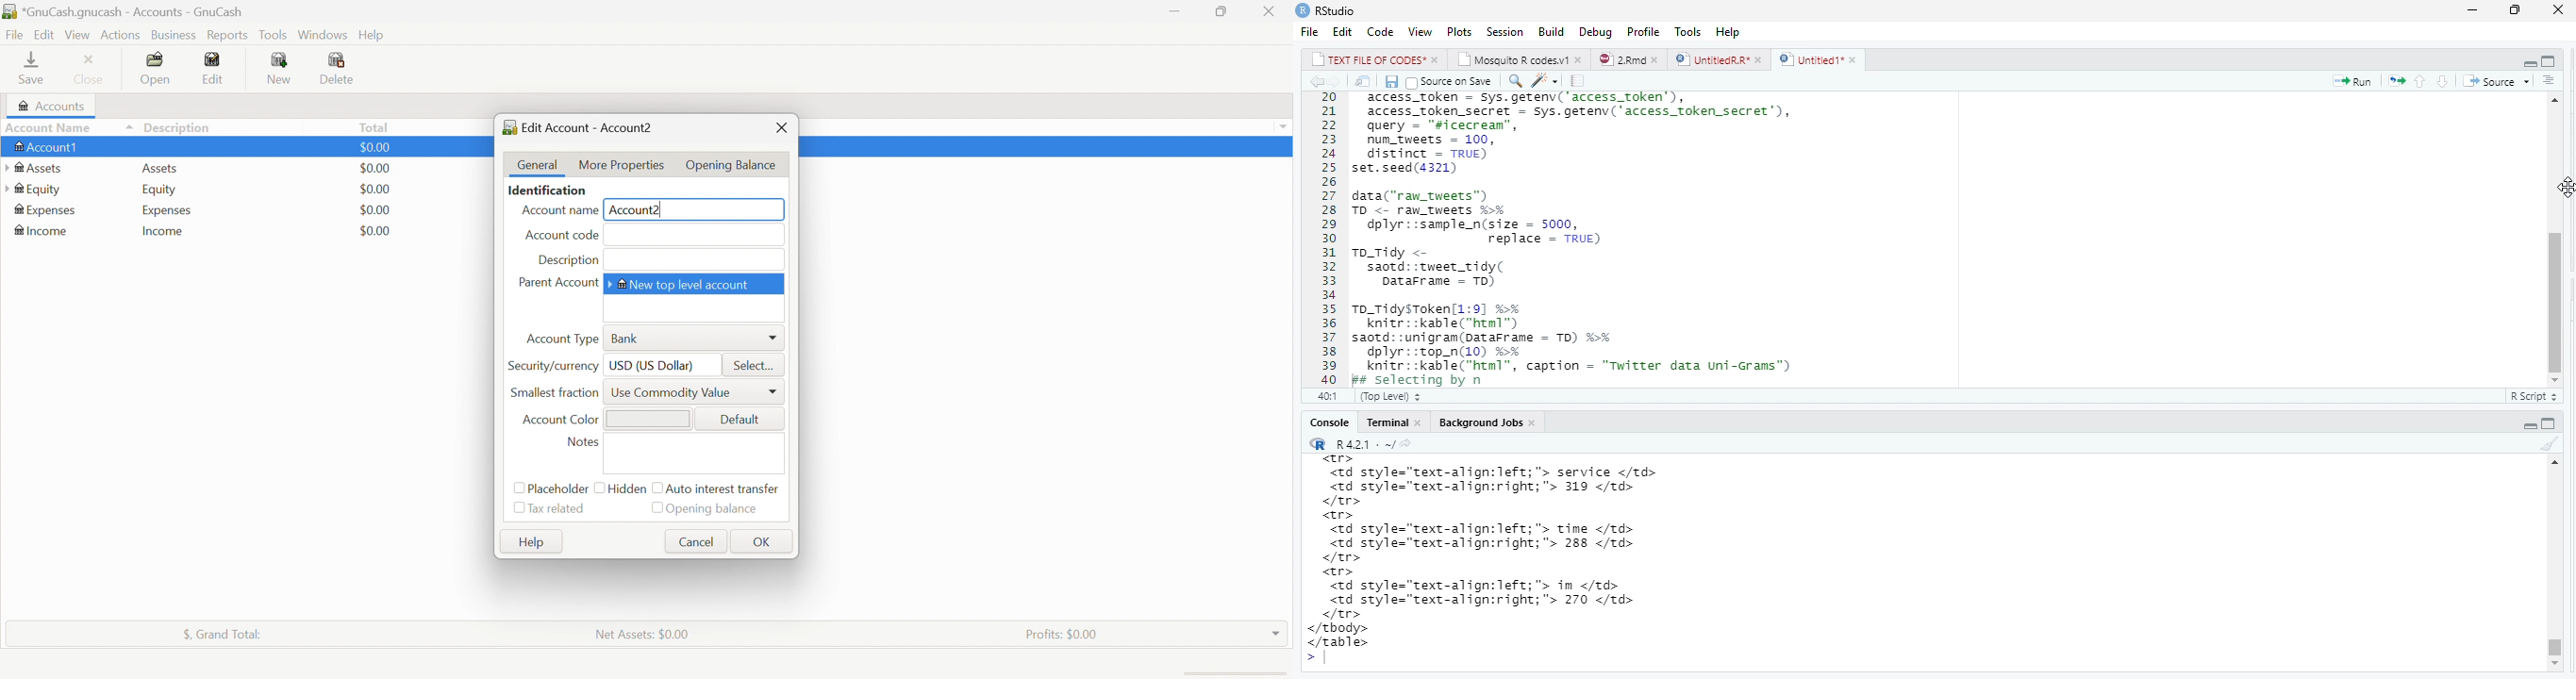 The height and width of the screenshot is (700, 2576). Describe the element at coordinates (698, 542) in the screenshot. I see `Cancel` at that location.